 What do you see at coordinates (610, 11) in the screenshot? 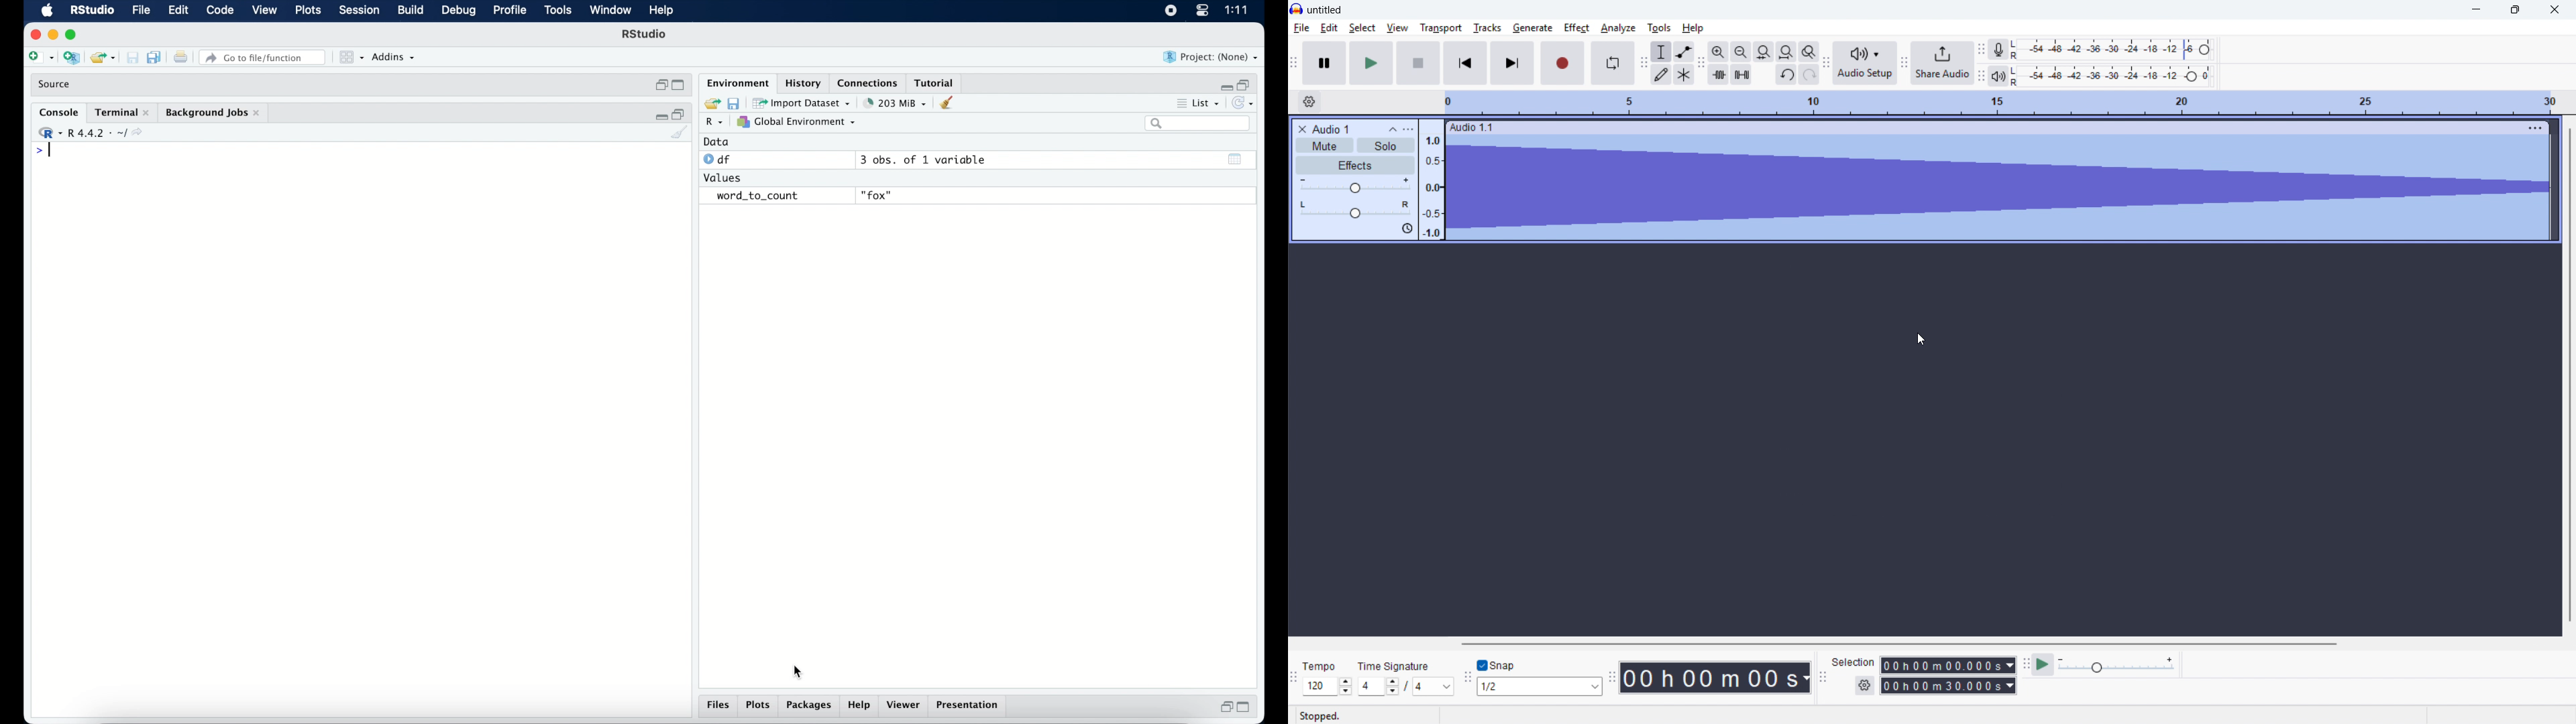
I see `window` at bounding box center [610, 11].